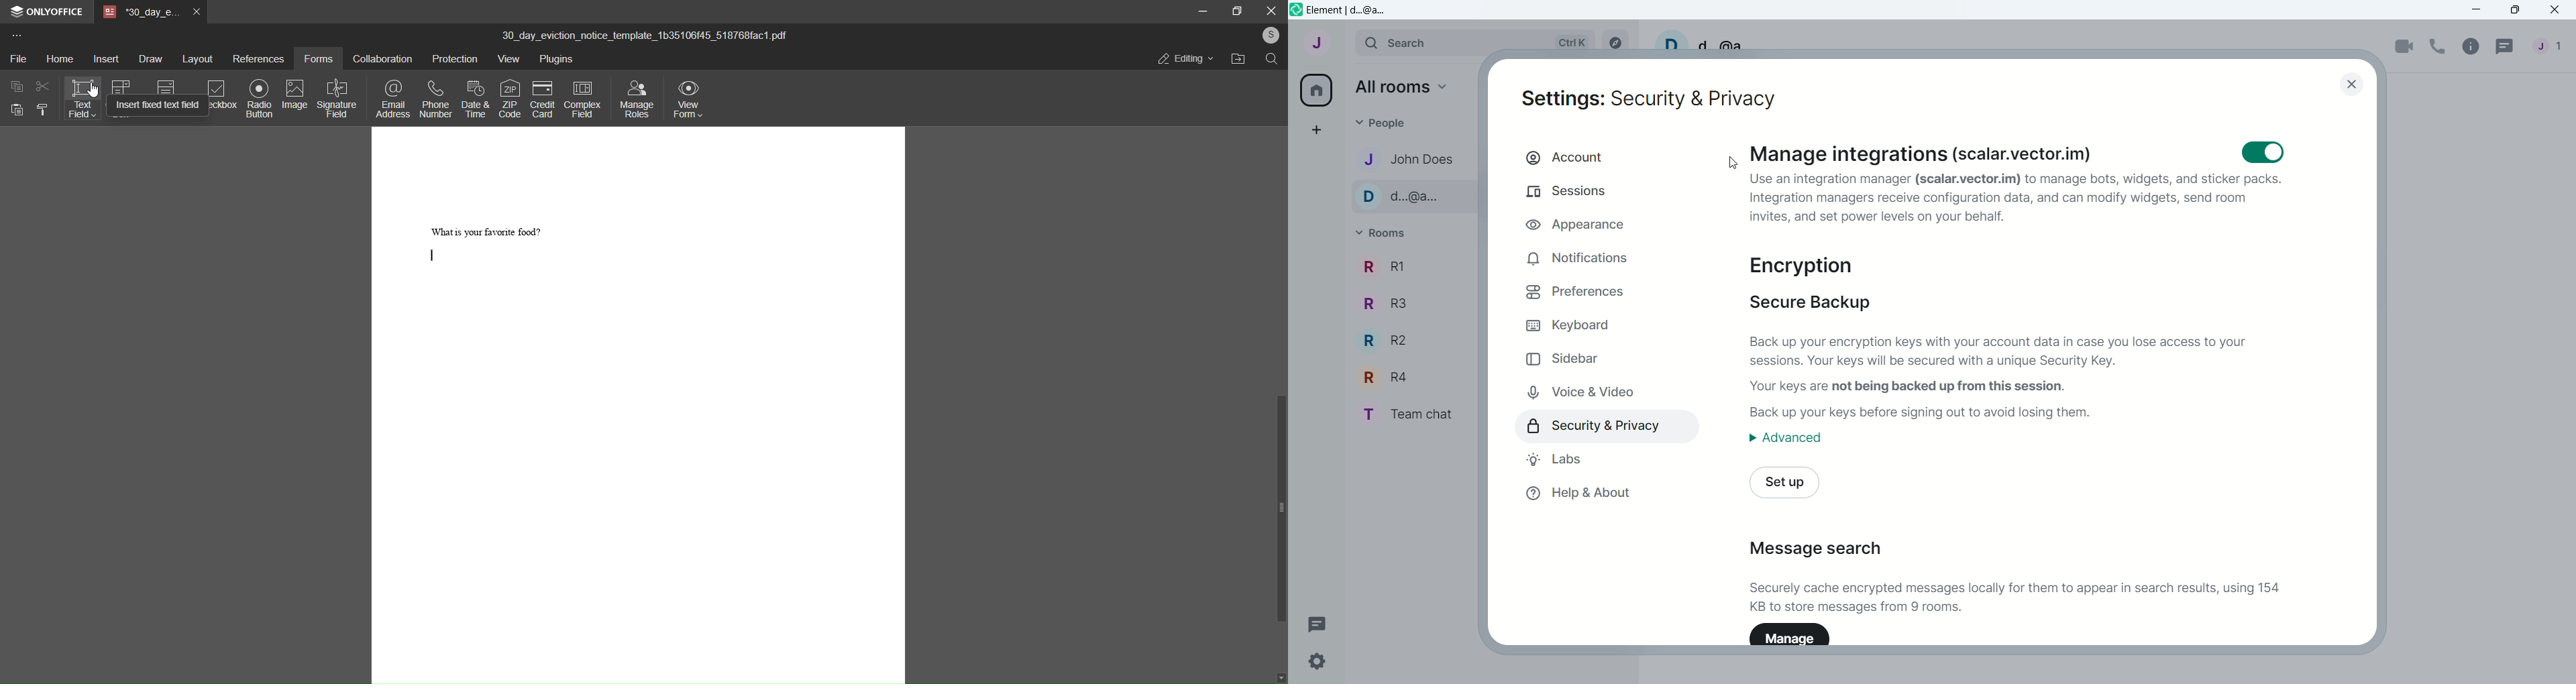 The width and height of the screenshot is (2576, 700). I want to click on more, so click(16, 38).